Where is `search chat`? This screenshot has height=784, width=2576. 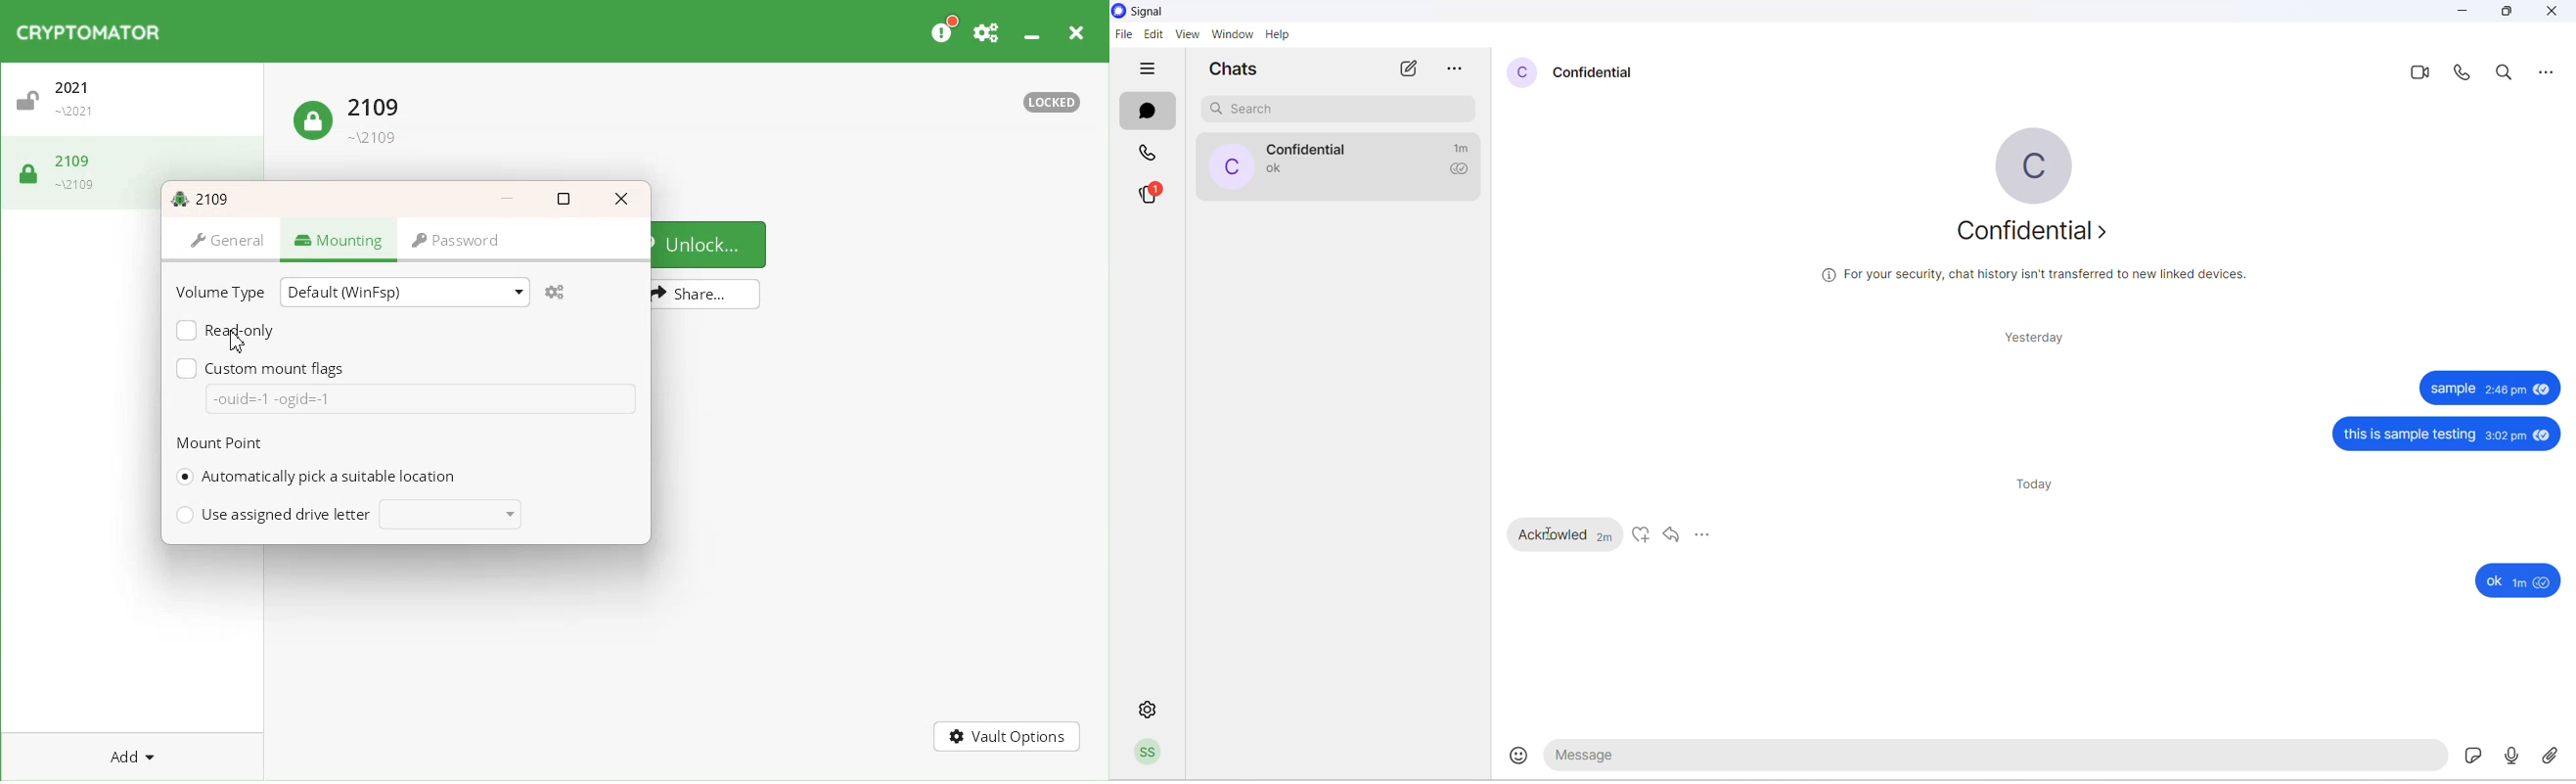 search chat is located at coordinates (1335, 109).